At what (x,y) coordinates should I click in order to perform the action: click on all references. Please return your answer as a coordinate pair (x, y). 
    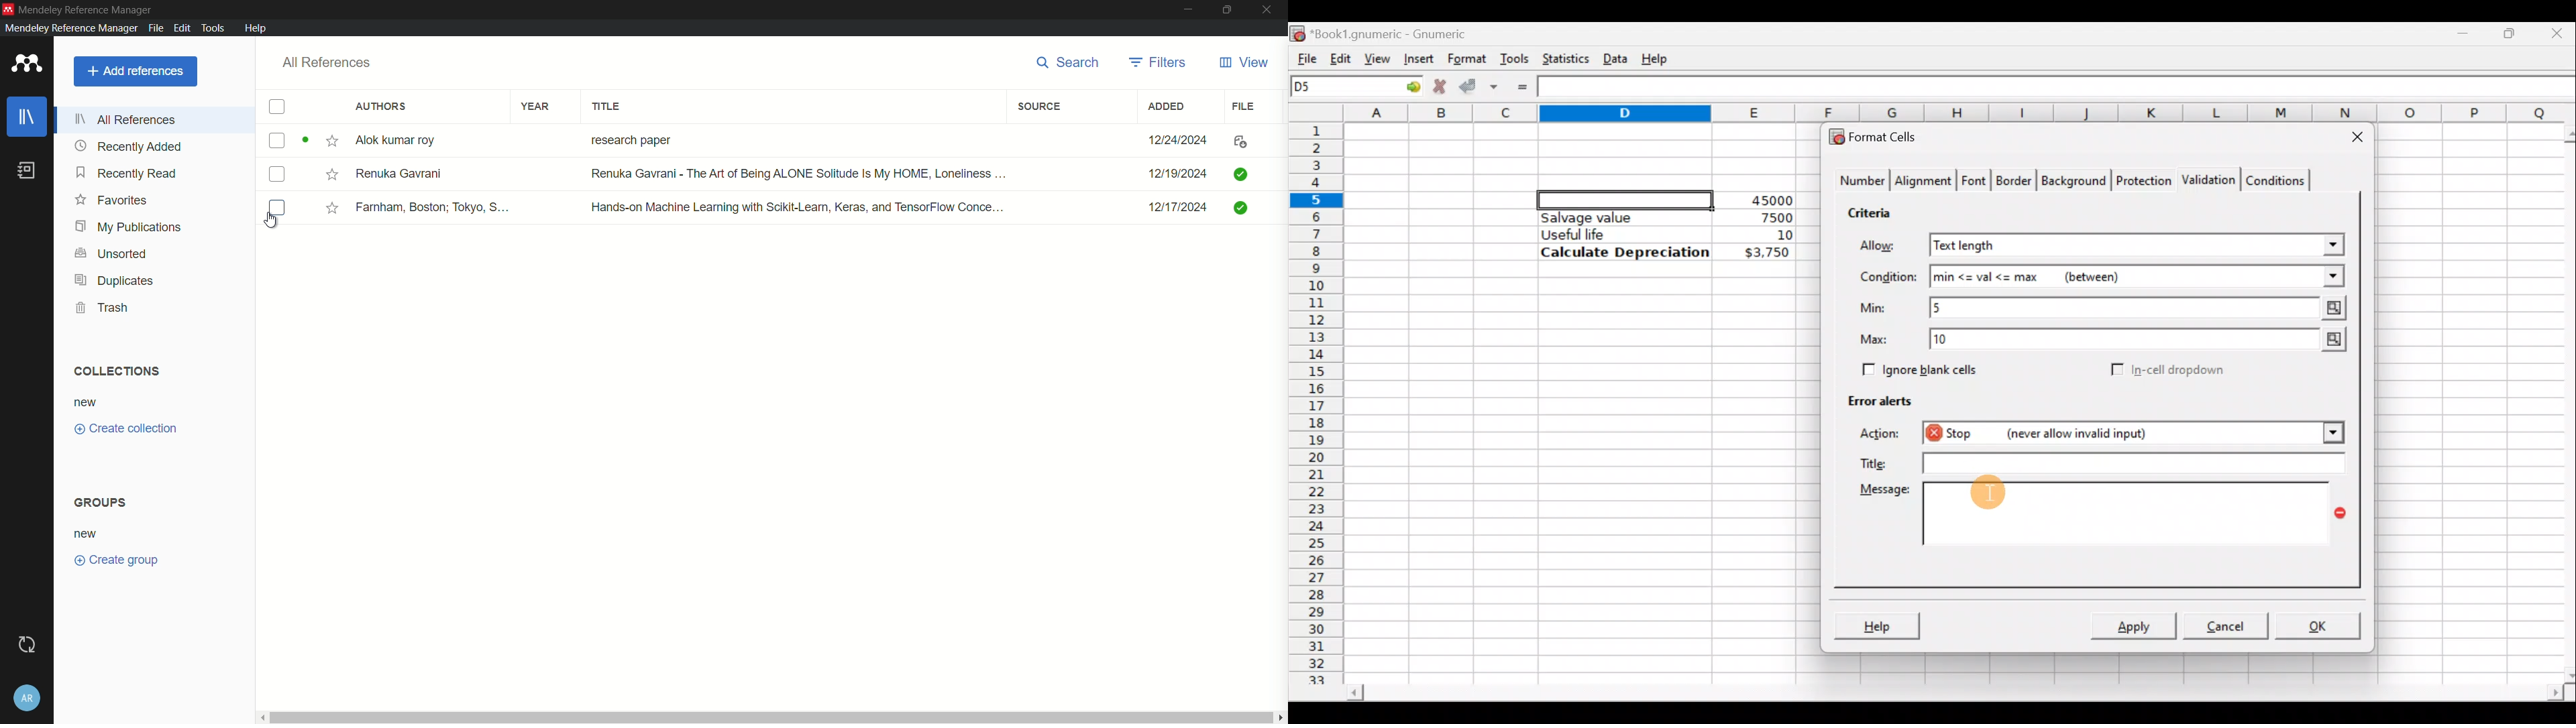
    Looking at the image, I should click on (125, 119).